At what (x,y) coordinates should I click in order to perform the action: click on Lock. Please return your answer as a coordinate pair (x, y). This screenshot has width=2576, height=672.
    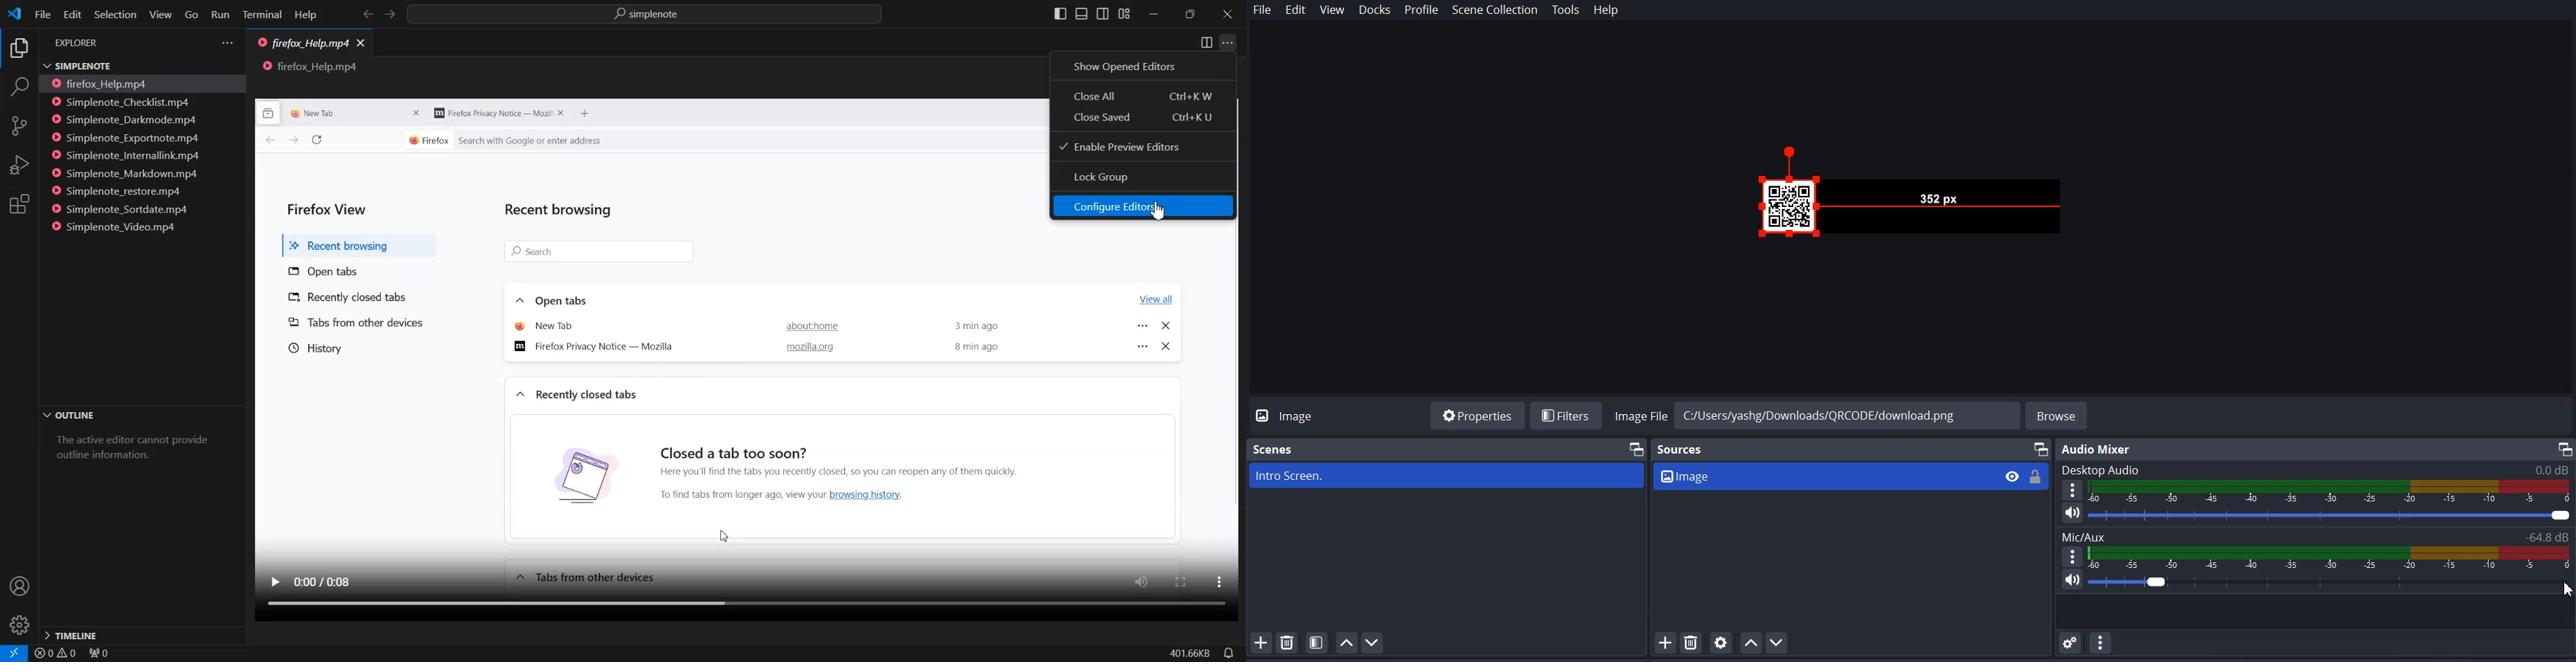
    Looking at the image, I should click on (2035, 476).